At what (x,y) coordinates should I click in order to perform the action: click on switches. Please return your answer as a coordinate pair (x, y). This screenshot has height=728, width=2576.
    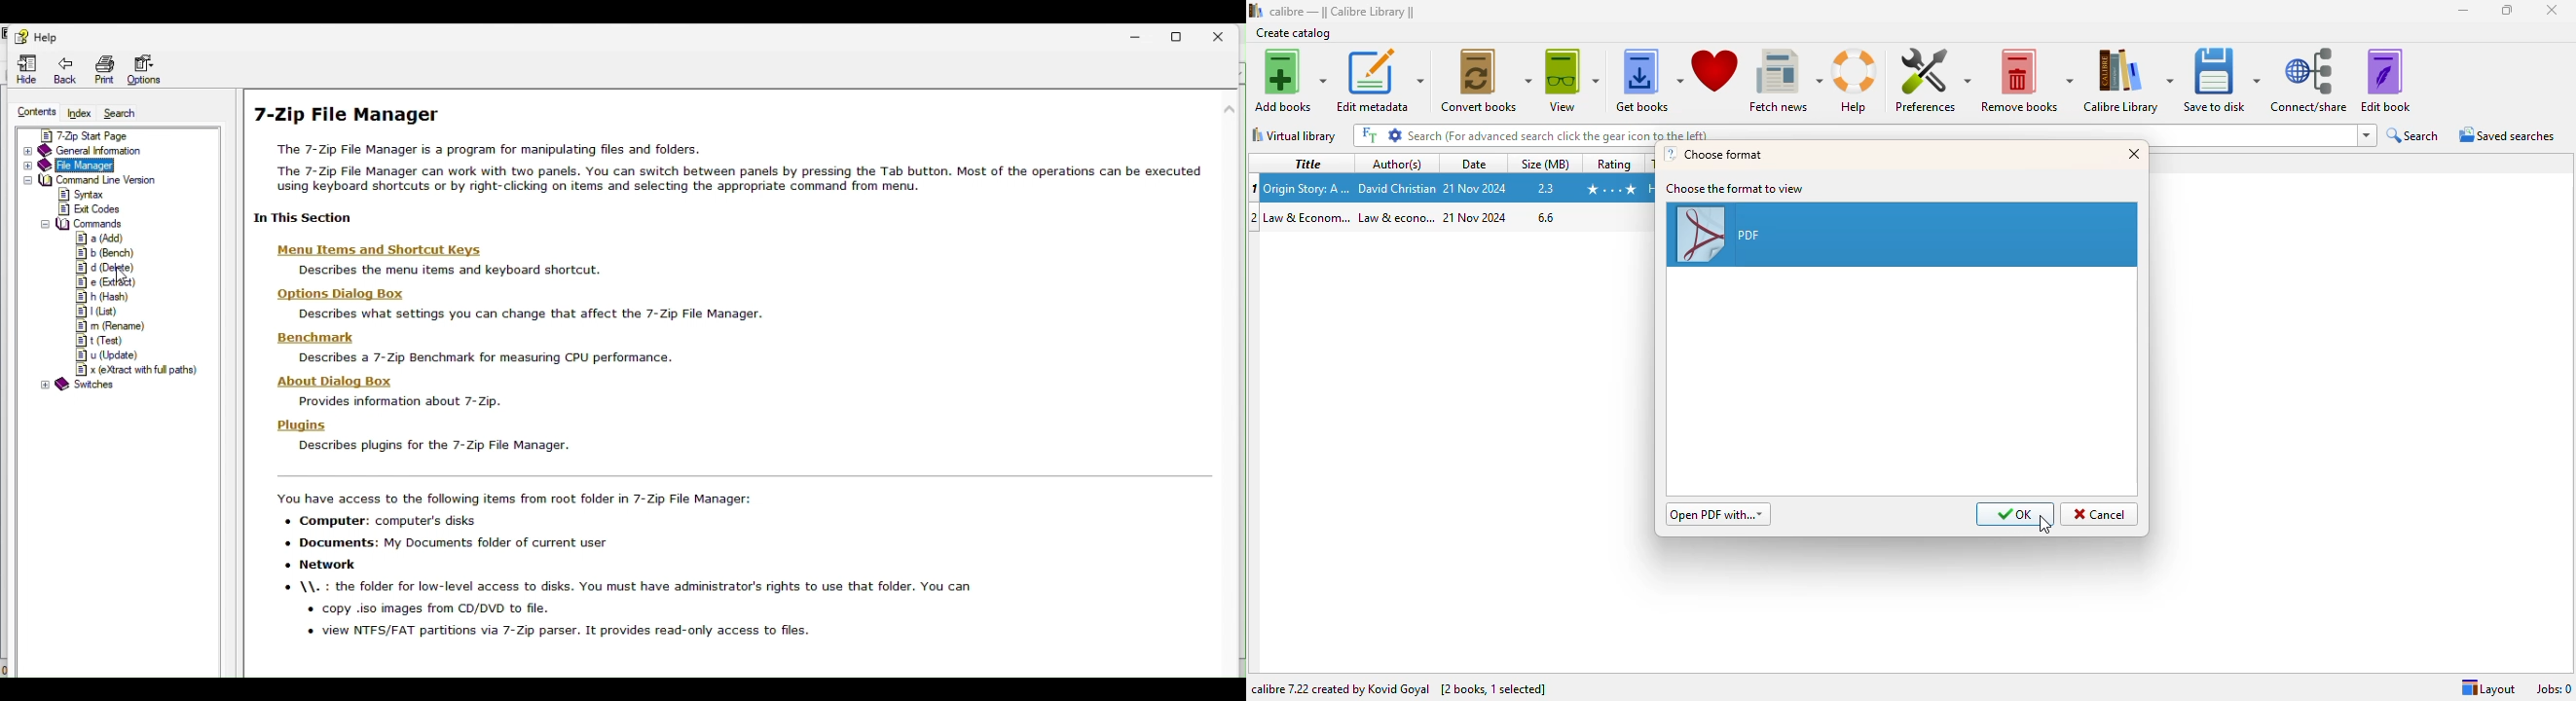
    Looking at the image, I should click on (90, 386).